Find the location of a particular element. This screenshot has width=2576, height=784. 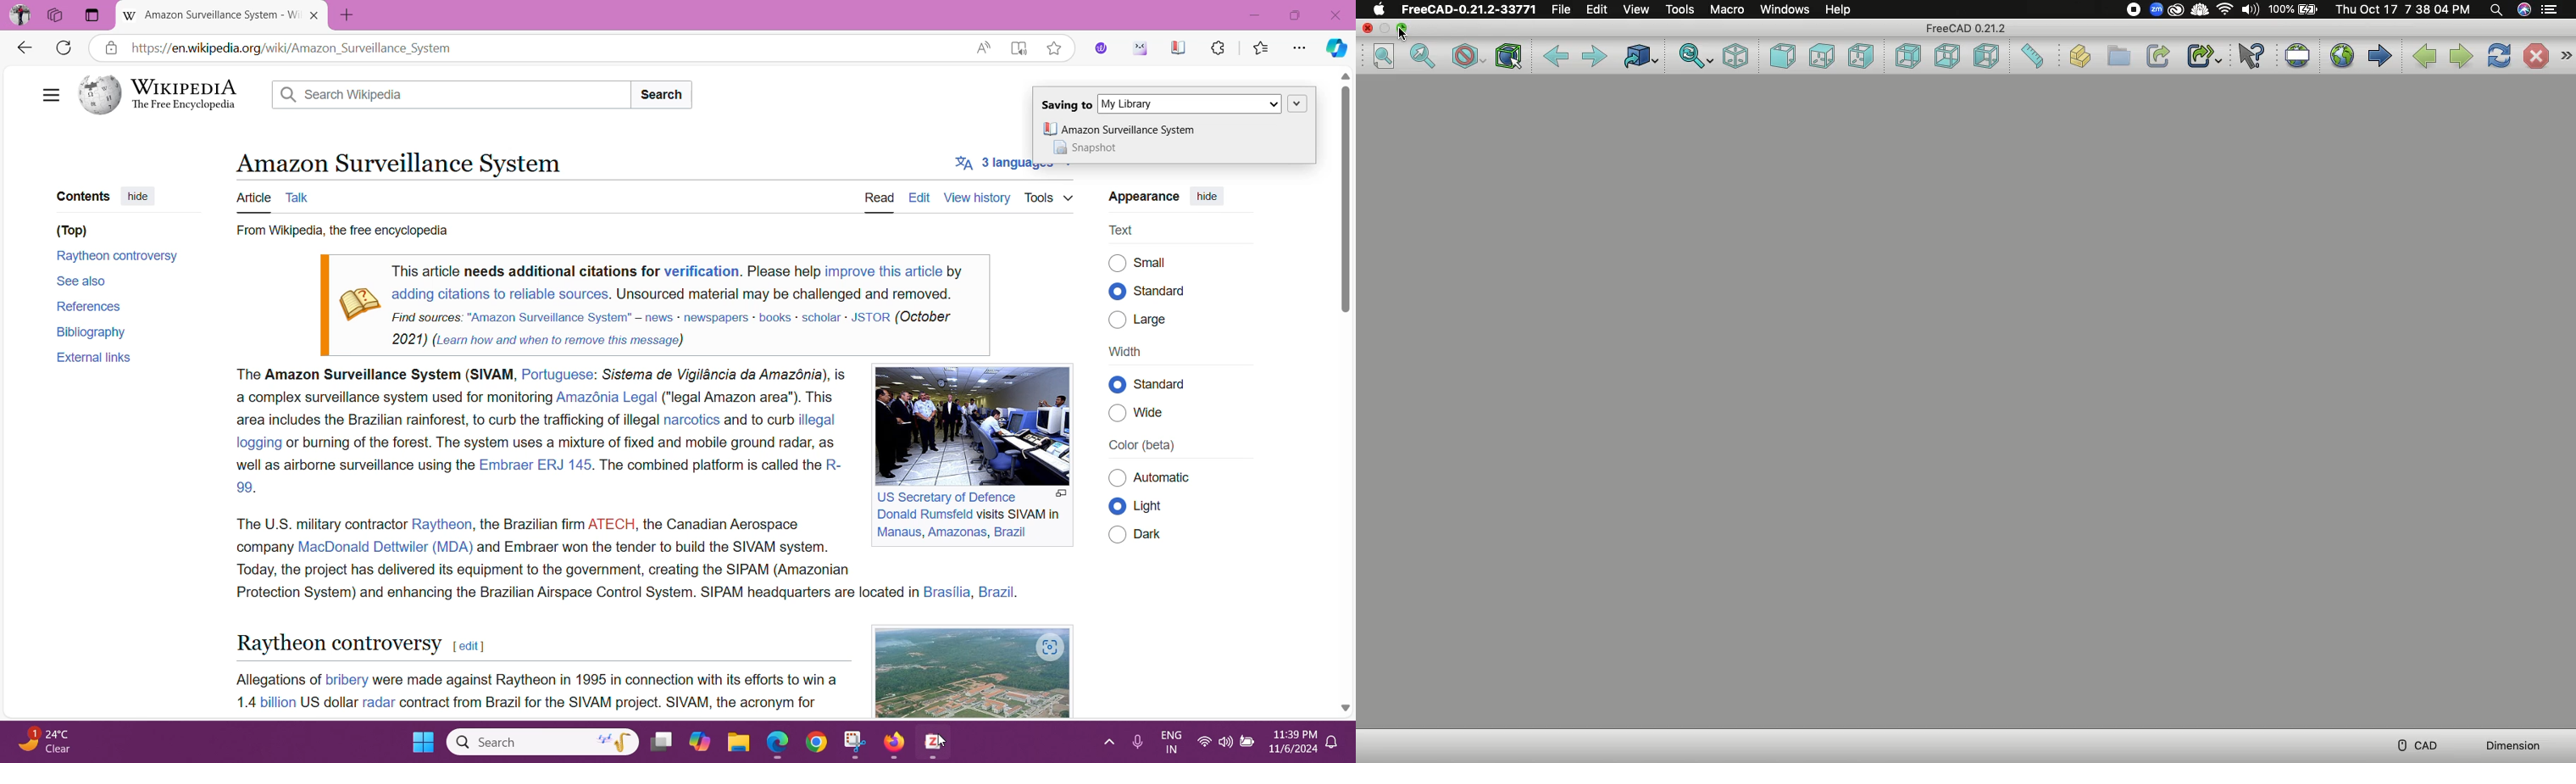

Sistema de Vigilancia da Amazénia), is is located at coordinates (724, 374).